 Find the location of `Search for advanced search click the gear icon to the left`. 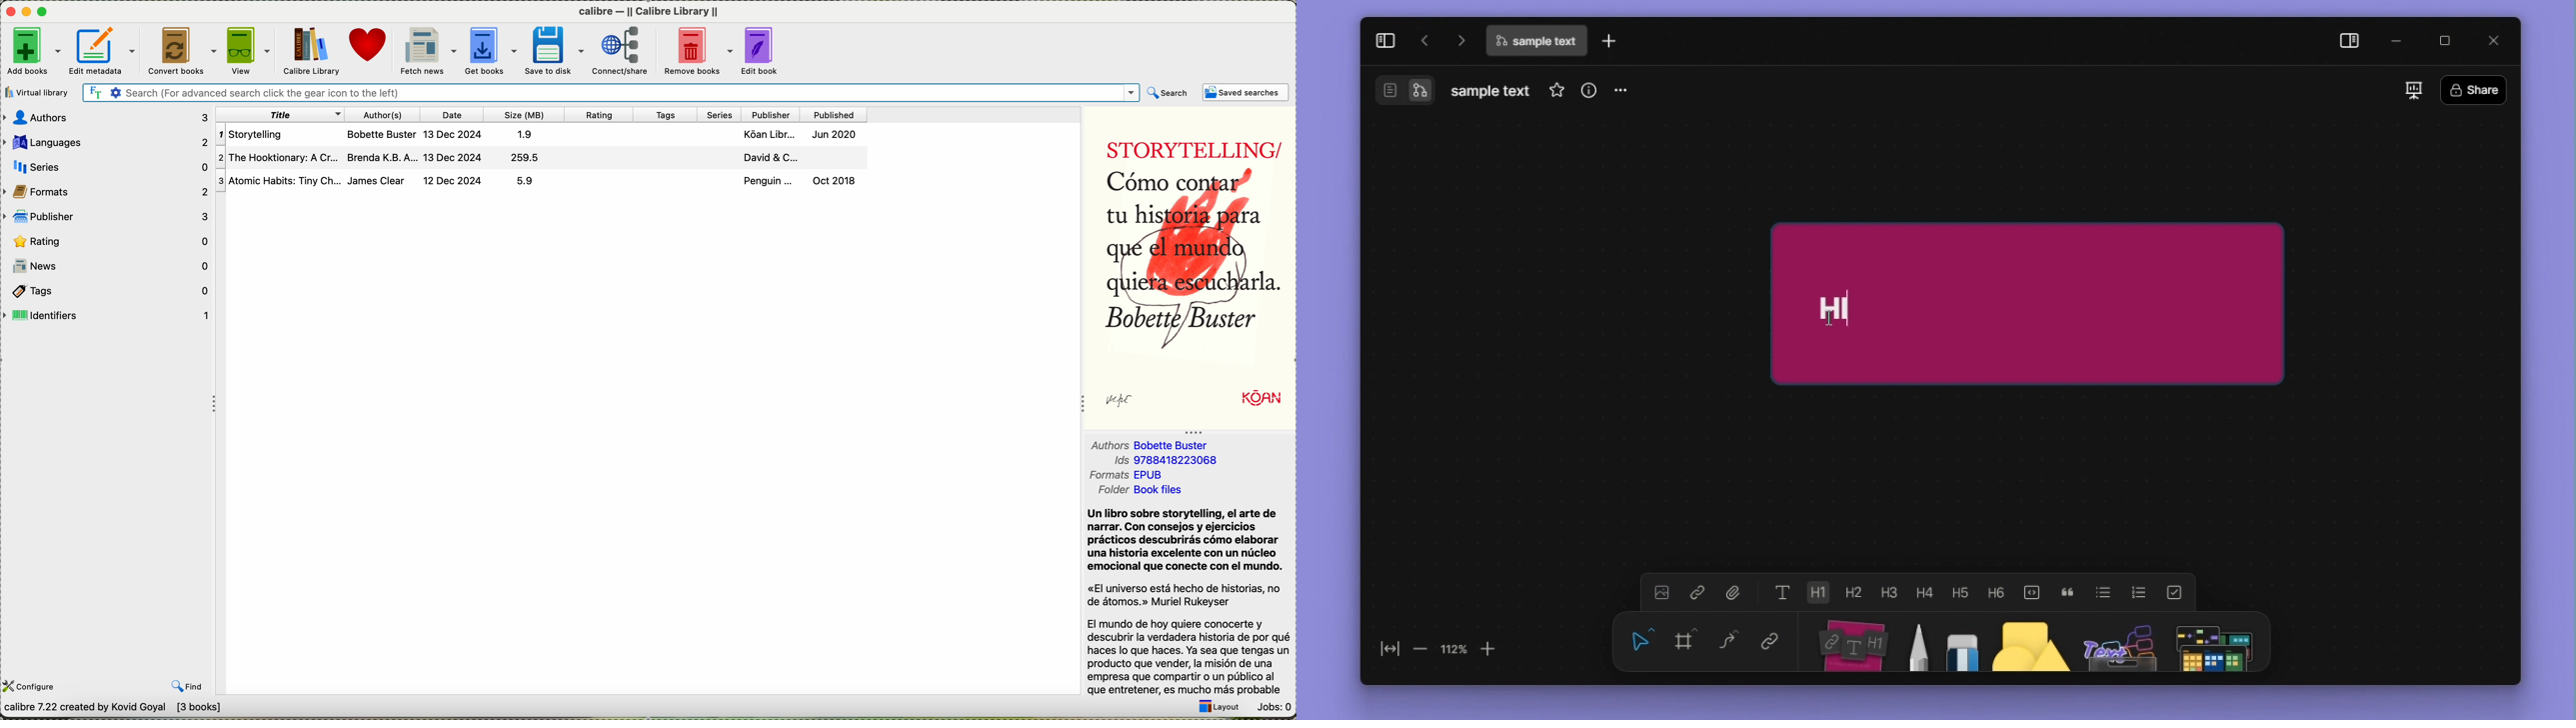

Search for advanced search click the gear icon to the left is located at coordinates (597, 93).